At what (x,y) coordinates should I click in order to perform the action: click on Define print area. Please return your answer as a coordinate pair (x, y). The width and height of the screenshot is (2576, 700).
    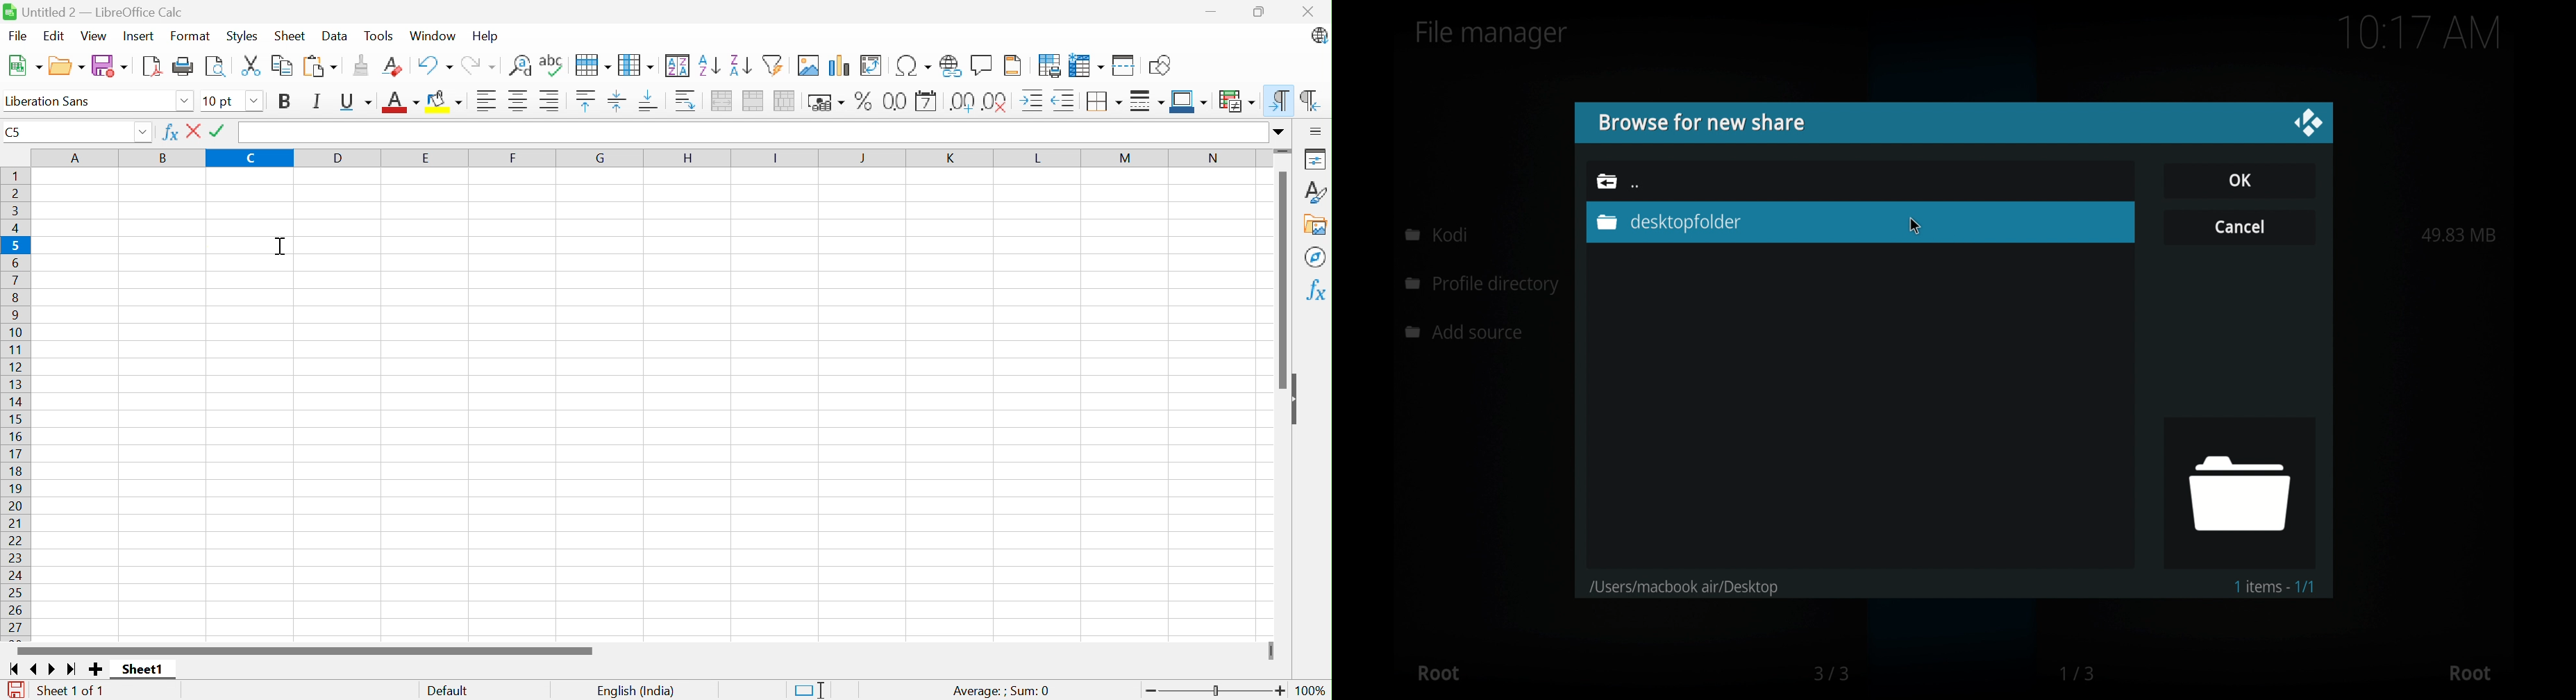
    Looking at the image, I should click on (1051, 65).